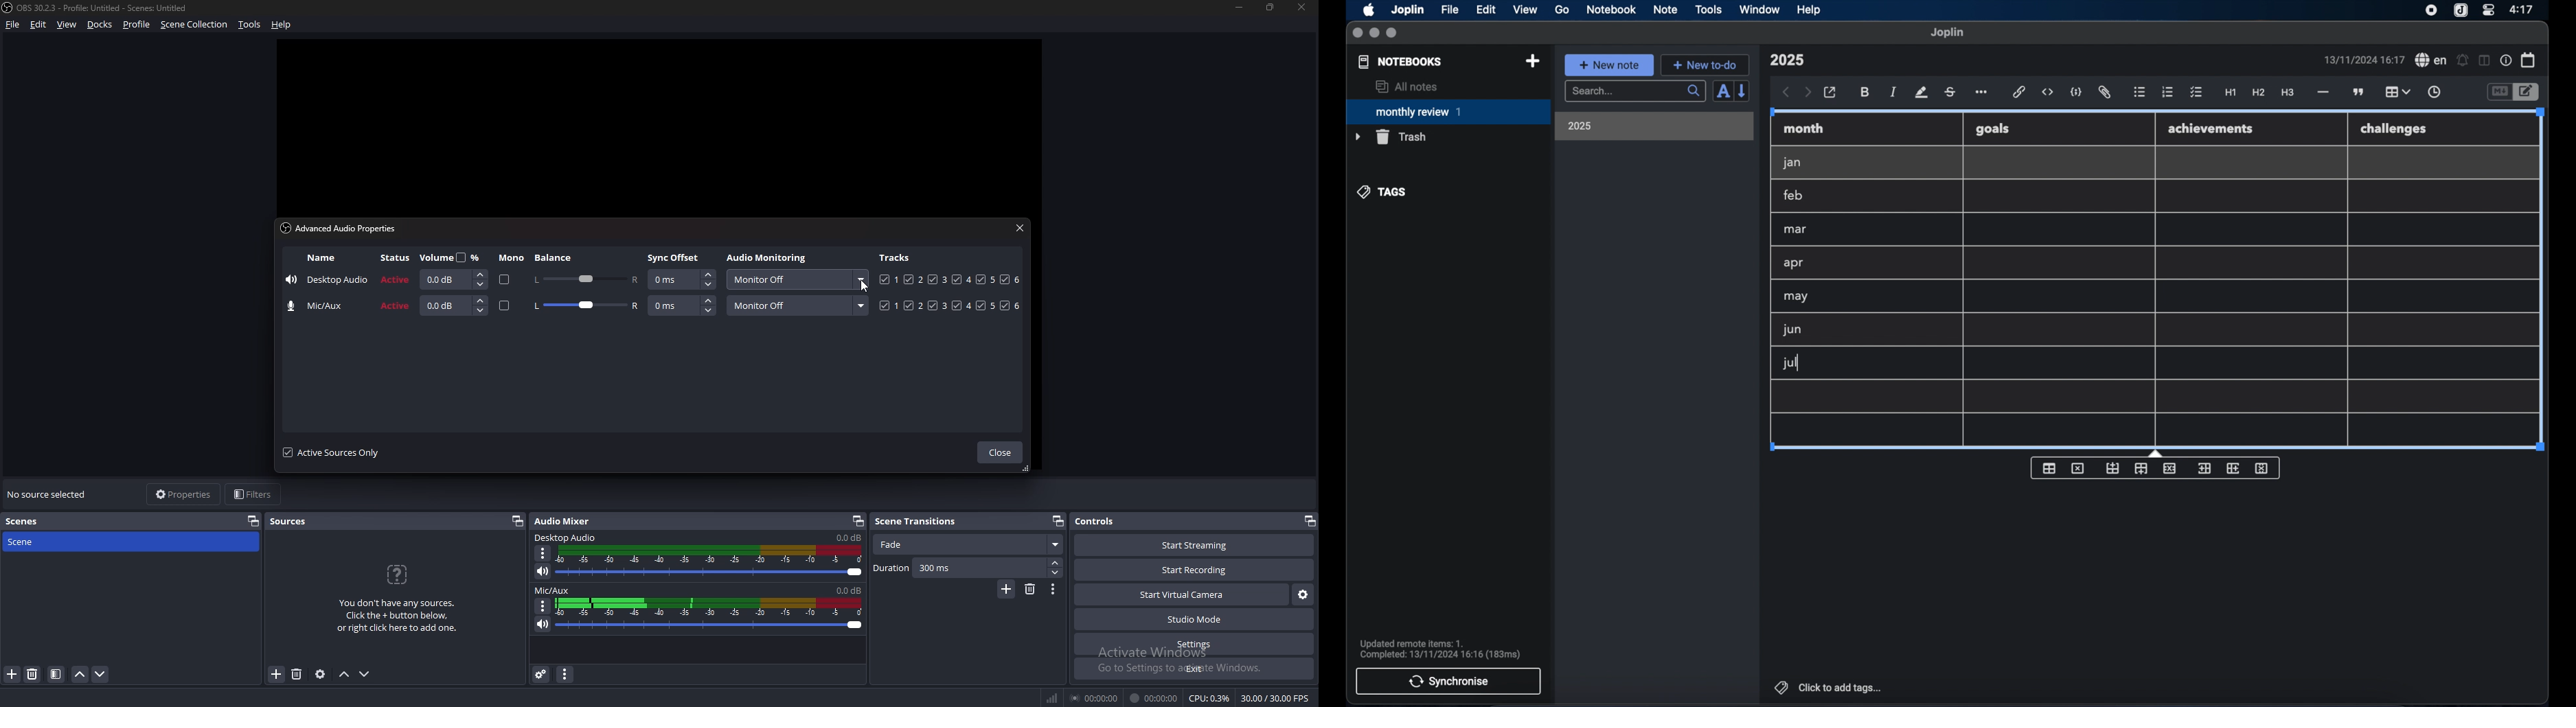 The height and width of the screenshot is (728, 2576). I want to click on delete scene, so click(34, 675).